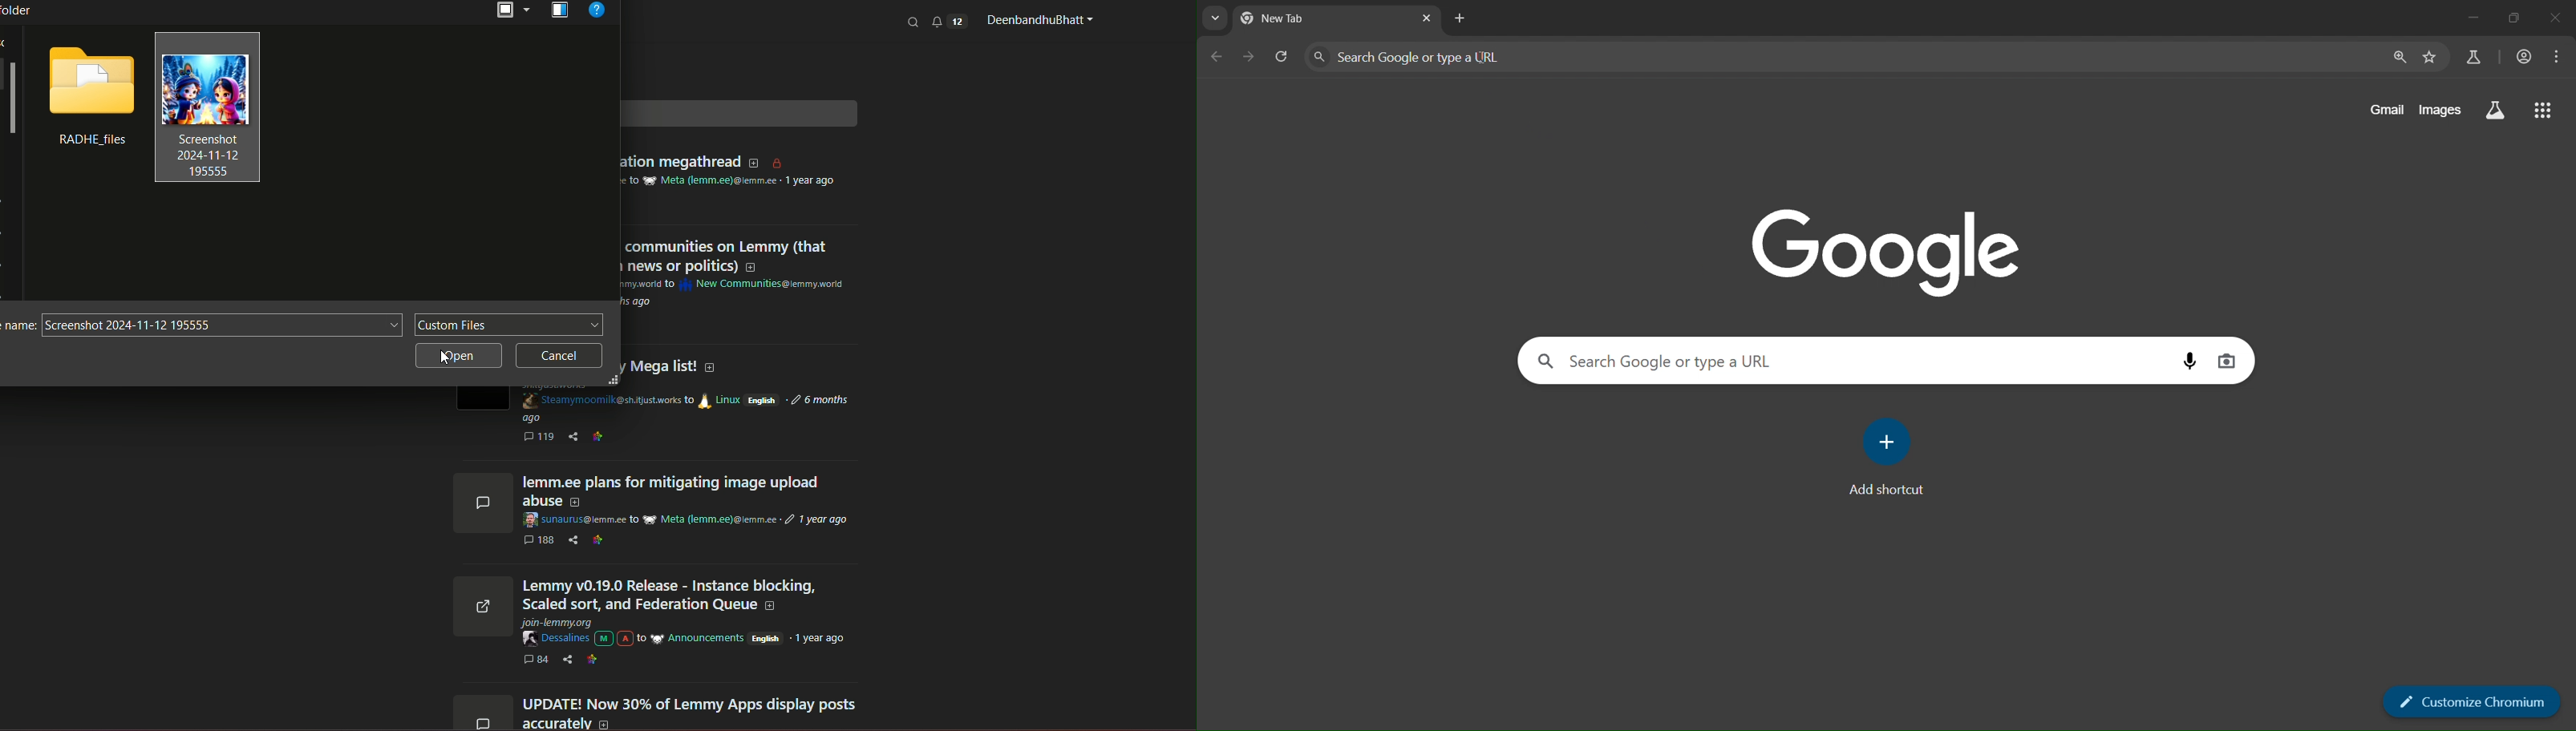 The height and width of the screenshot is (756, 2576). What do you see at coordinates (2396, 57) in the screenshot?
I see `zoom` at bounding box center [2396, 57].